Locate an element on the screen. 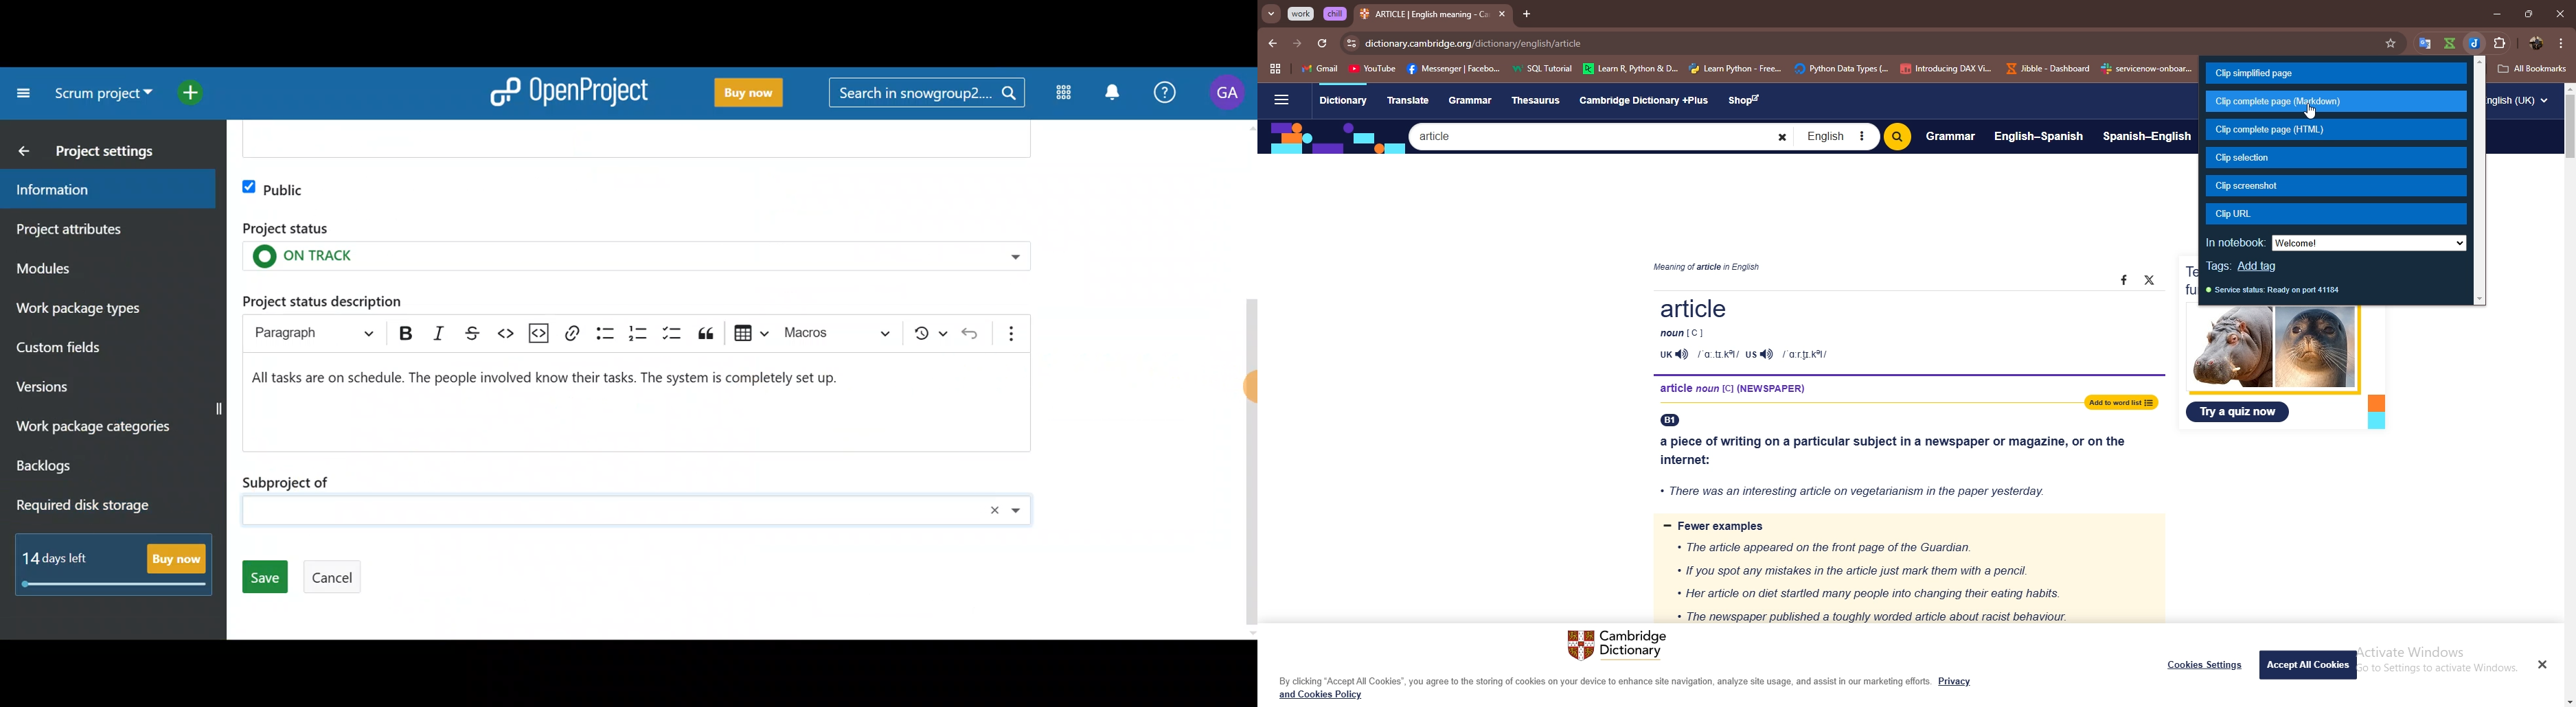 The width and height of the screenshot is (2576, 728). scroll bar is located at coordinates (2481, 181).